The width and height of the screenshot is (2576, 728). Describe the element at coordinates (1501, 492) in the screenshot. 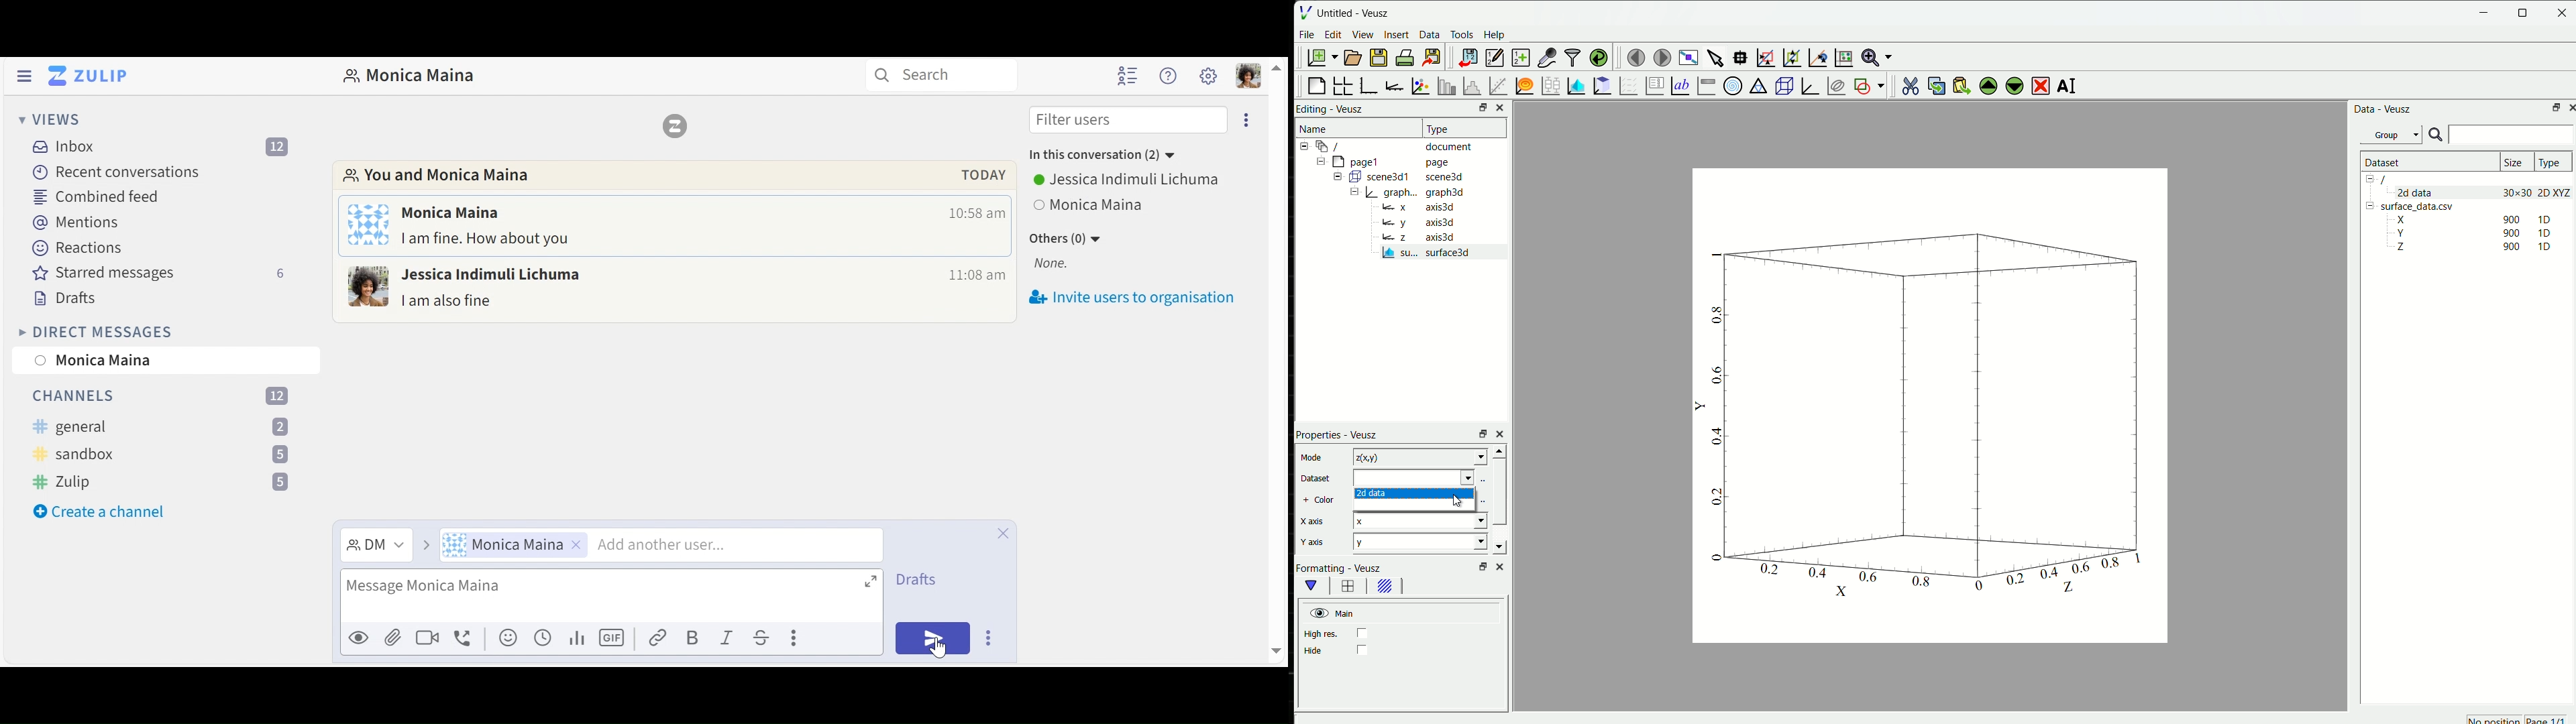

I see `scrollbar` at that location.